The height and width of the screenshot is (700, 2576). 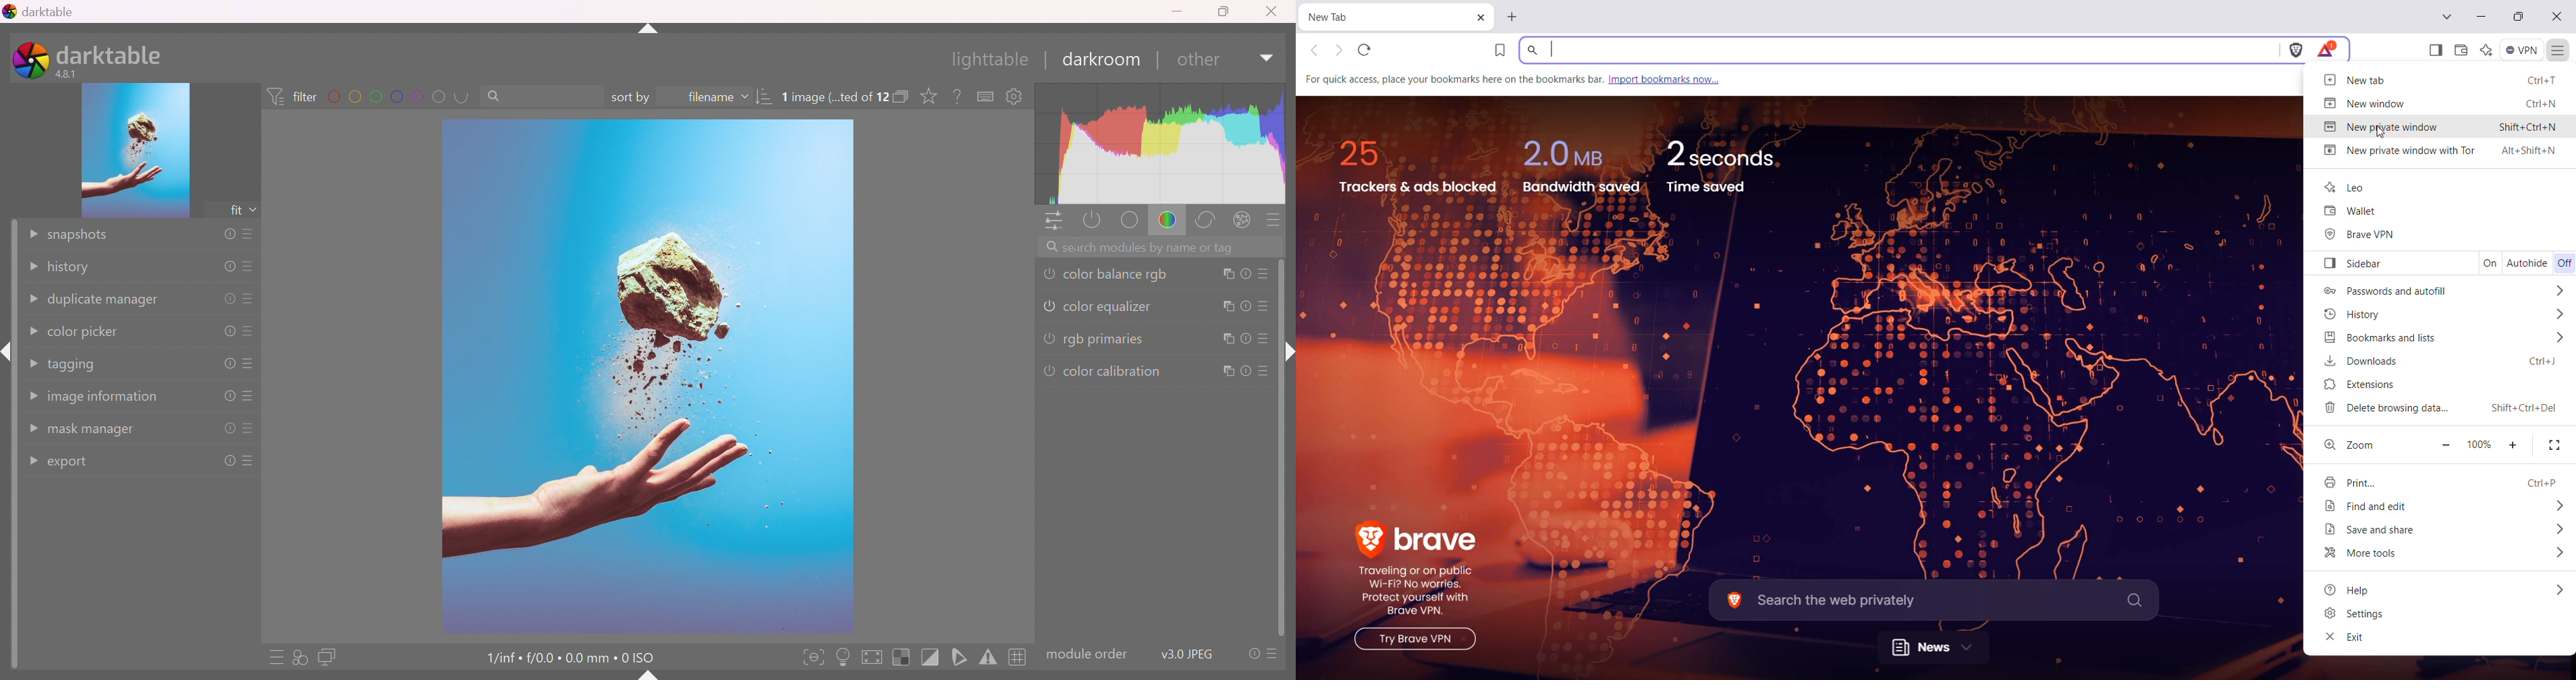 What do you see at coordinates (8, 352) in the screenshot?
I see `shift+ctrl+i` at bounding box center [8, 352].